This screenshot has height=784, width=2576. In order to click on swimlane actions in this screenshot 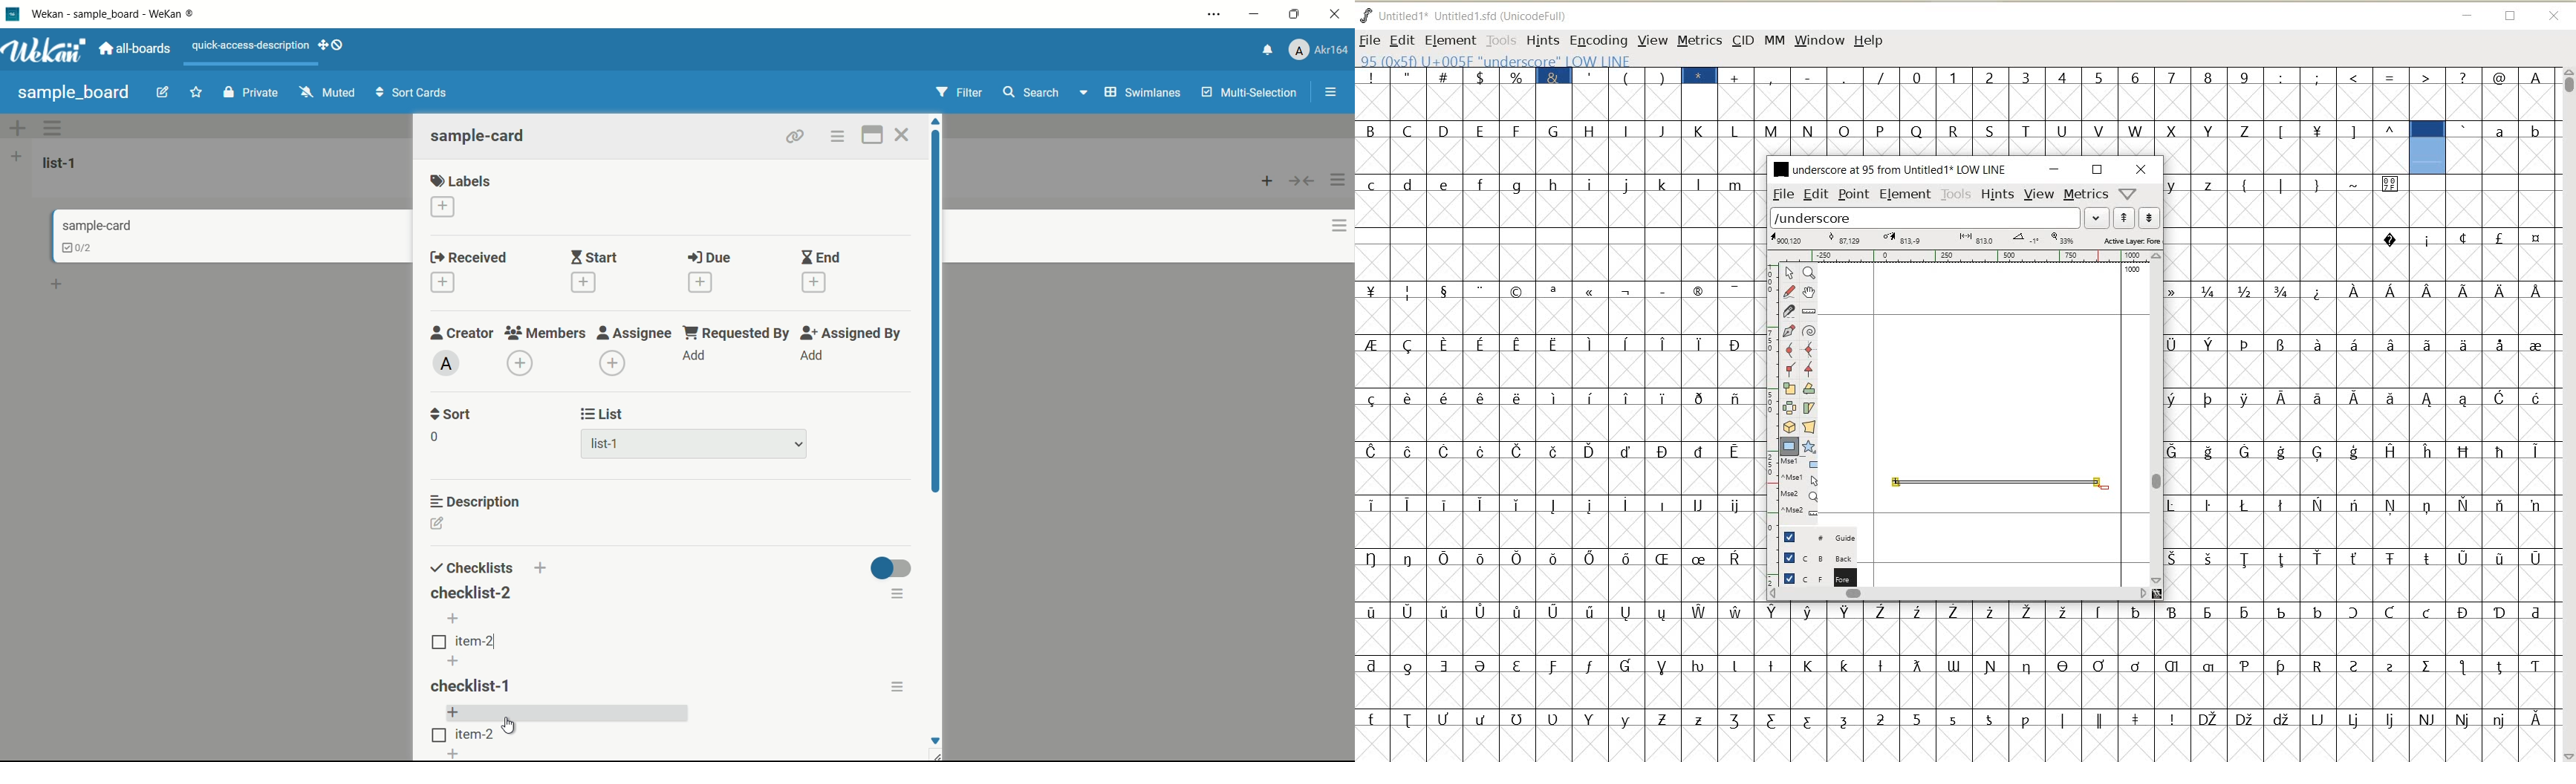, I will do `click(54, 128)`.